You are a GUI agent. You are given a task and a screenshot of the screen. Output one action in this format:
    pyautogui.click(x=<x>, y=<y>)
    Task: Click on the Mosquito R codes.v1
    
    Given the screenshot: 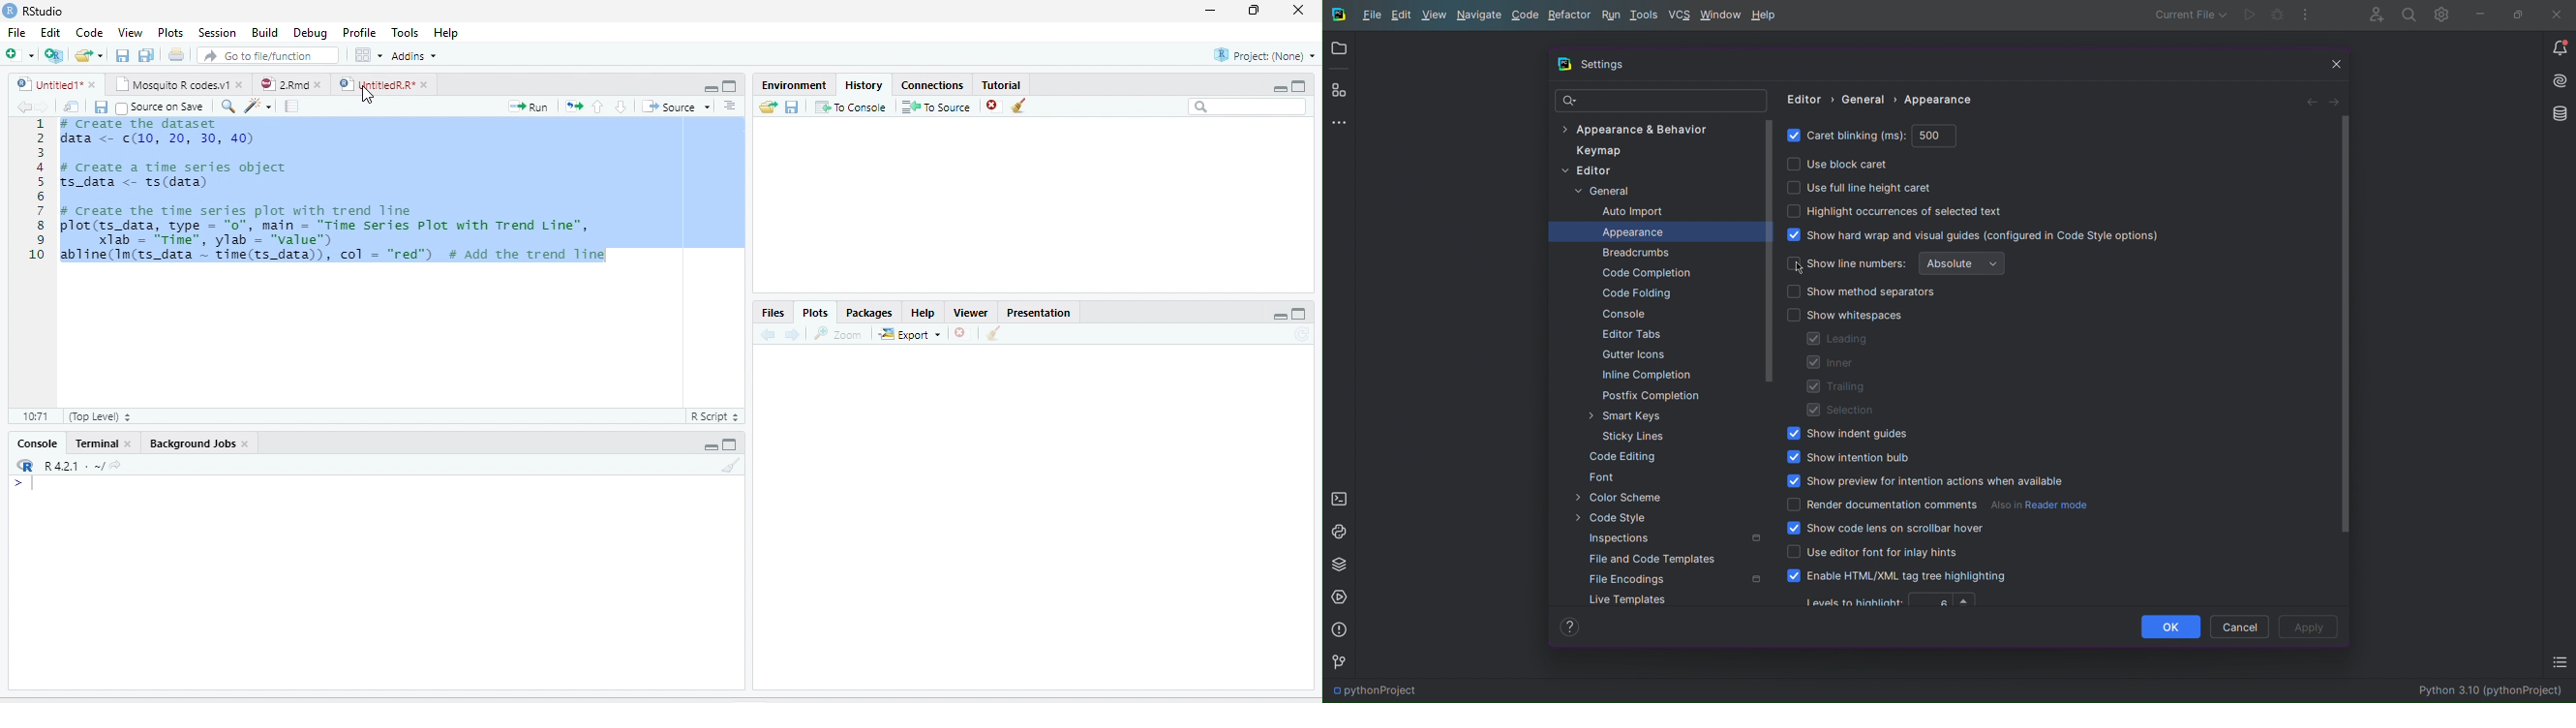 What is the action you would take?
    pyautogui.click(x=170, y=84)
    